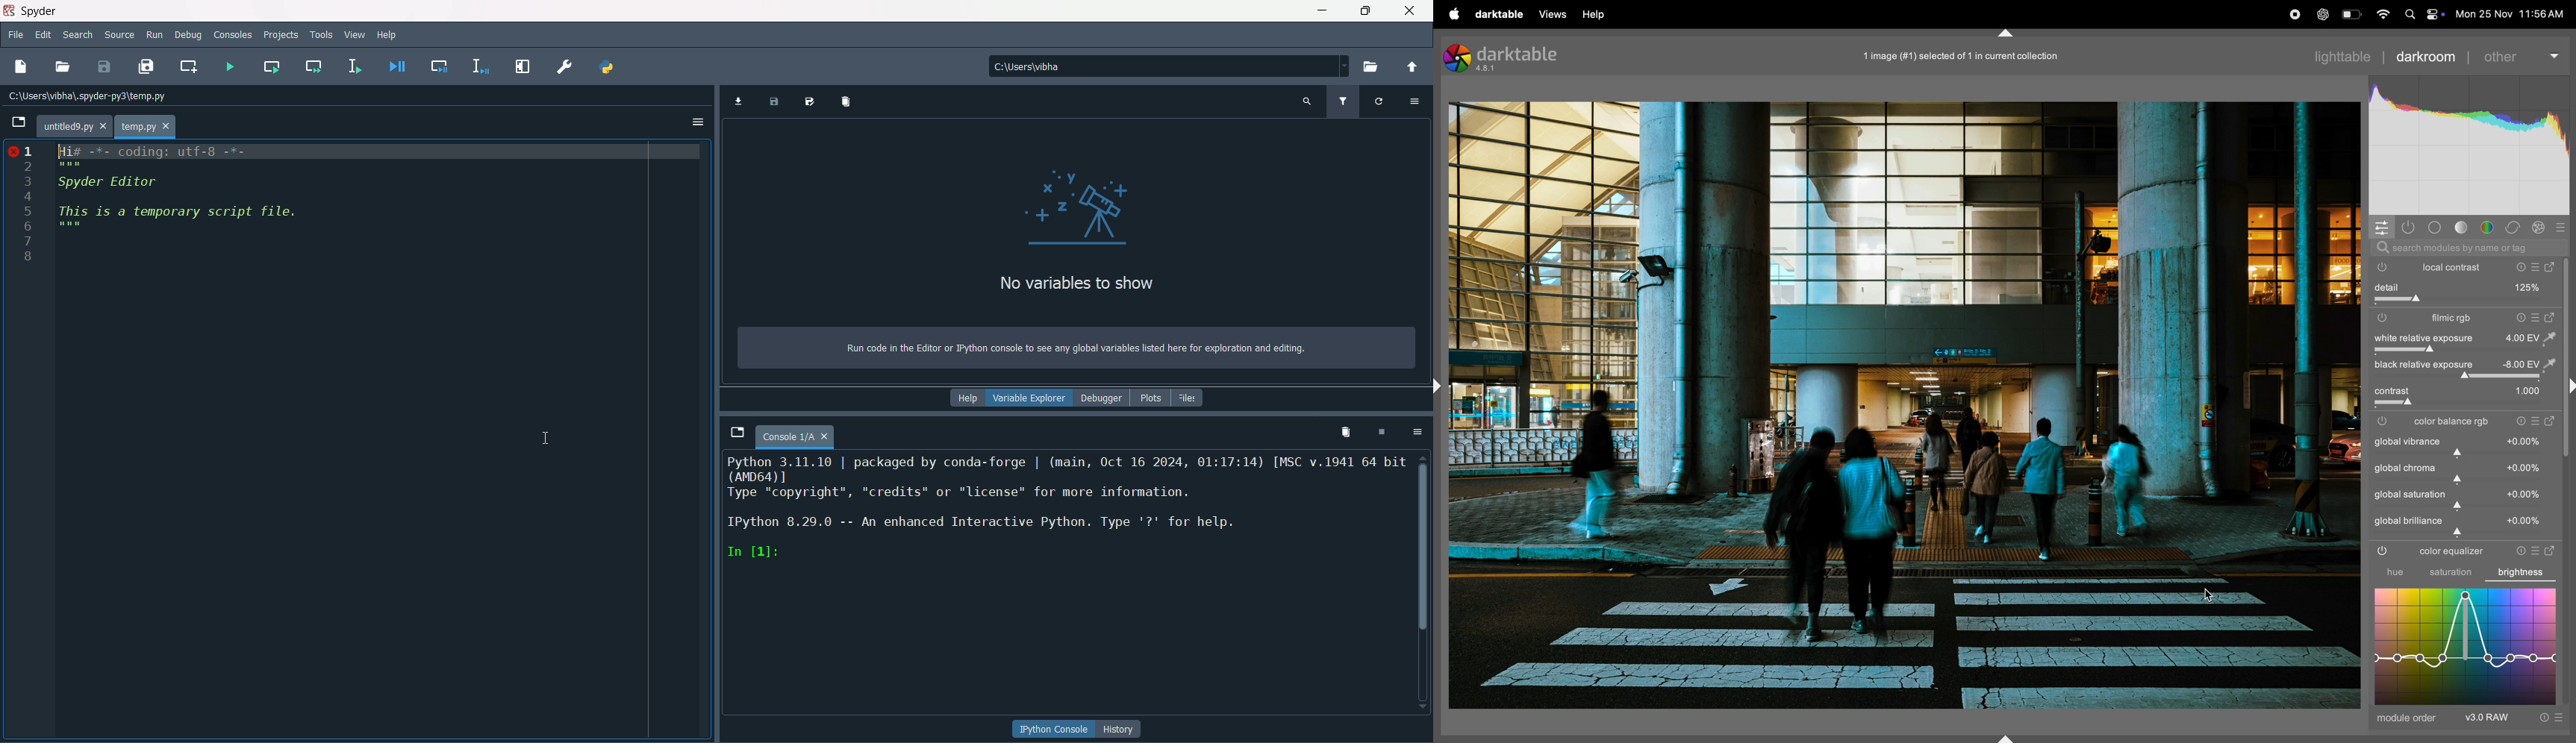  What do you see at coordinates (78, 34) in the screenshot?
I see `search` at bounding box center [78, 34].